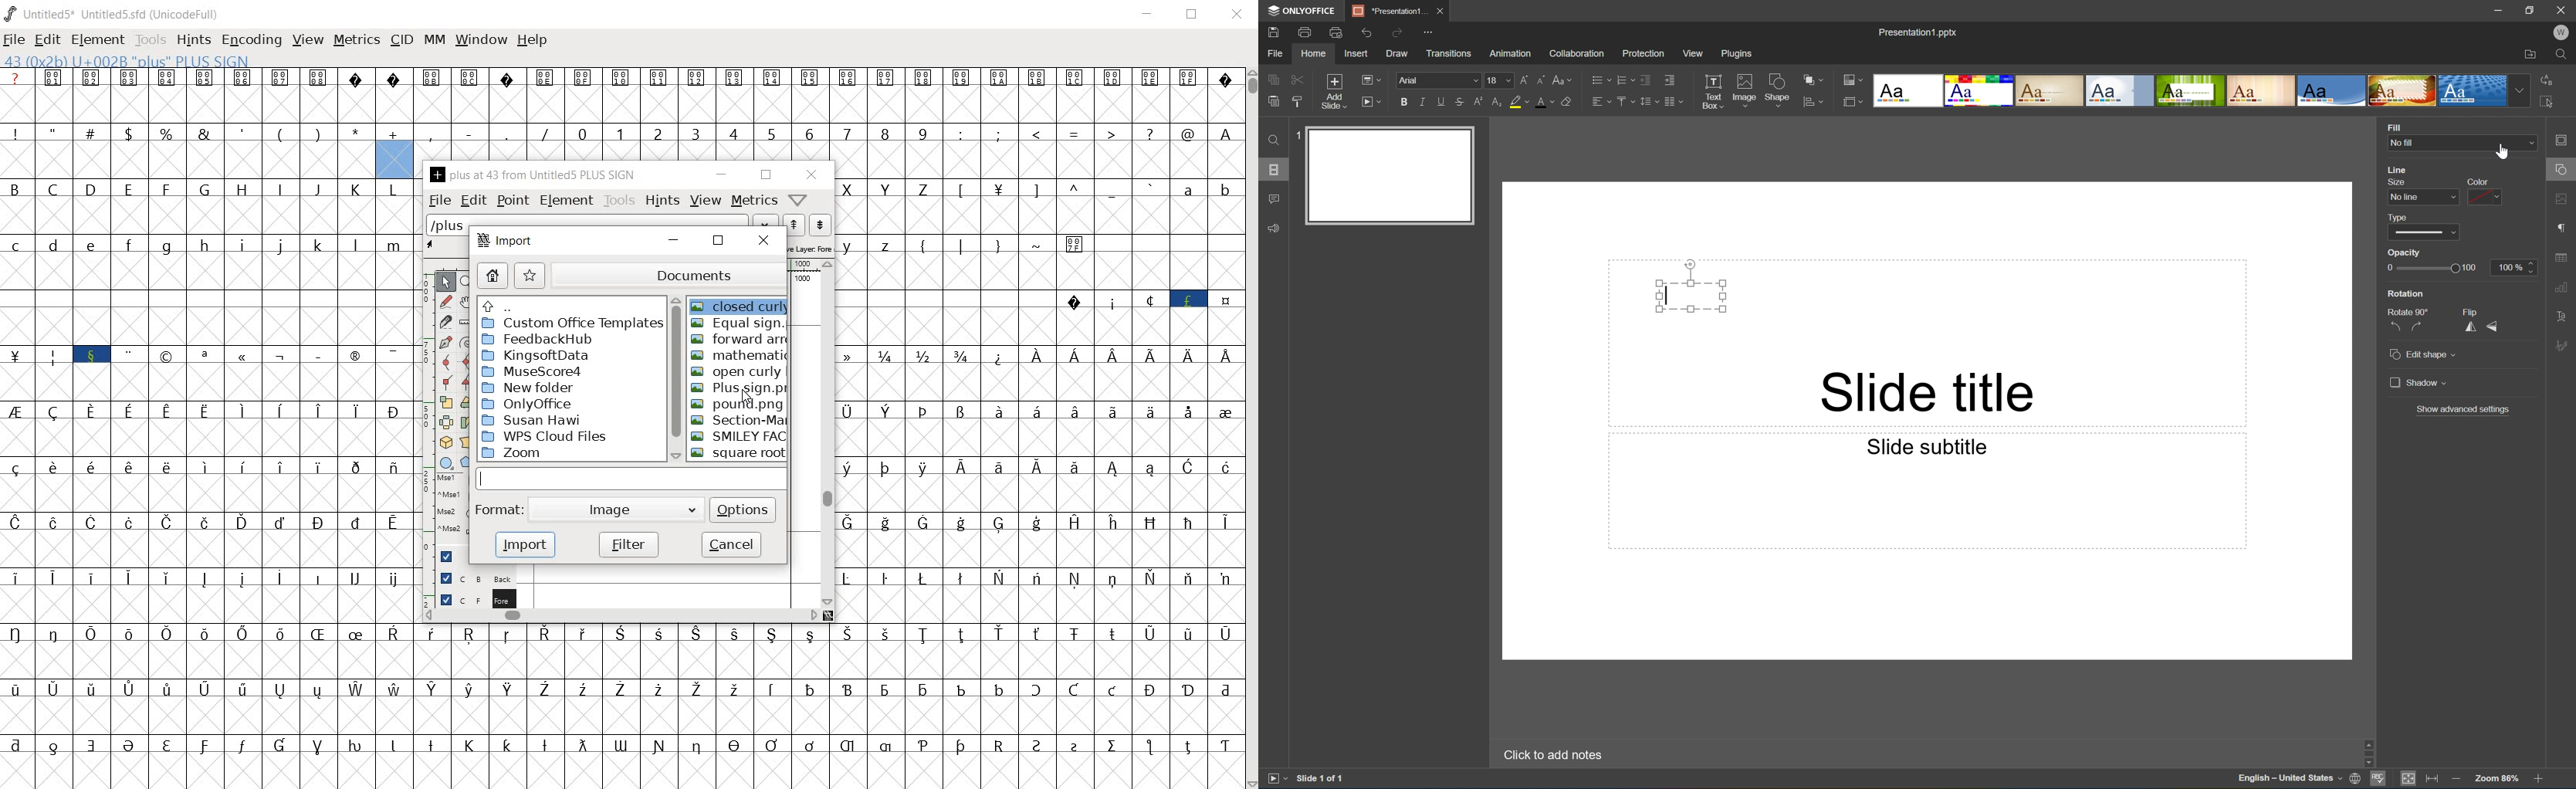  Describe the element at coordinates (668, 274) in the screenshot. I see `documents` at that location.